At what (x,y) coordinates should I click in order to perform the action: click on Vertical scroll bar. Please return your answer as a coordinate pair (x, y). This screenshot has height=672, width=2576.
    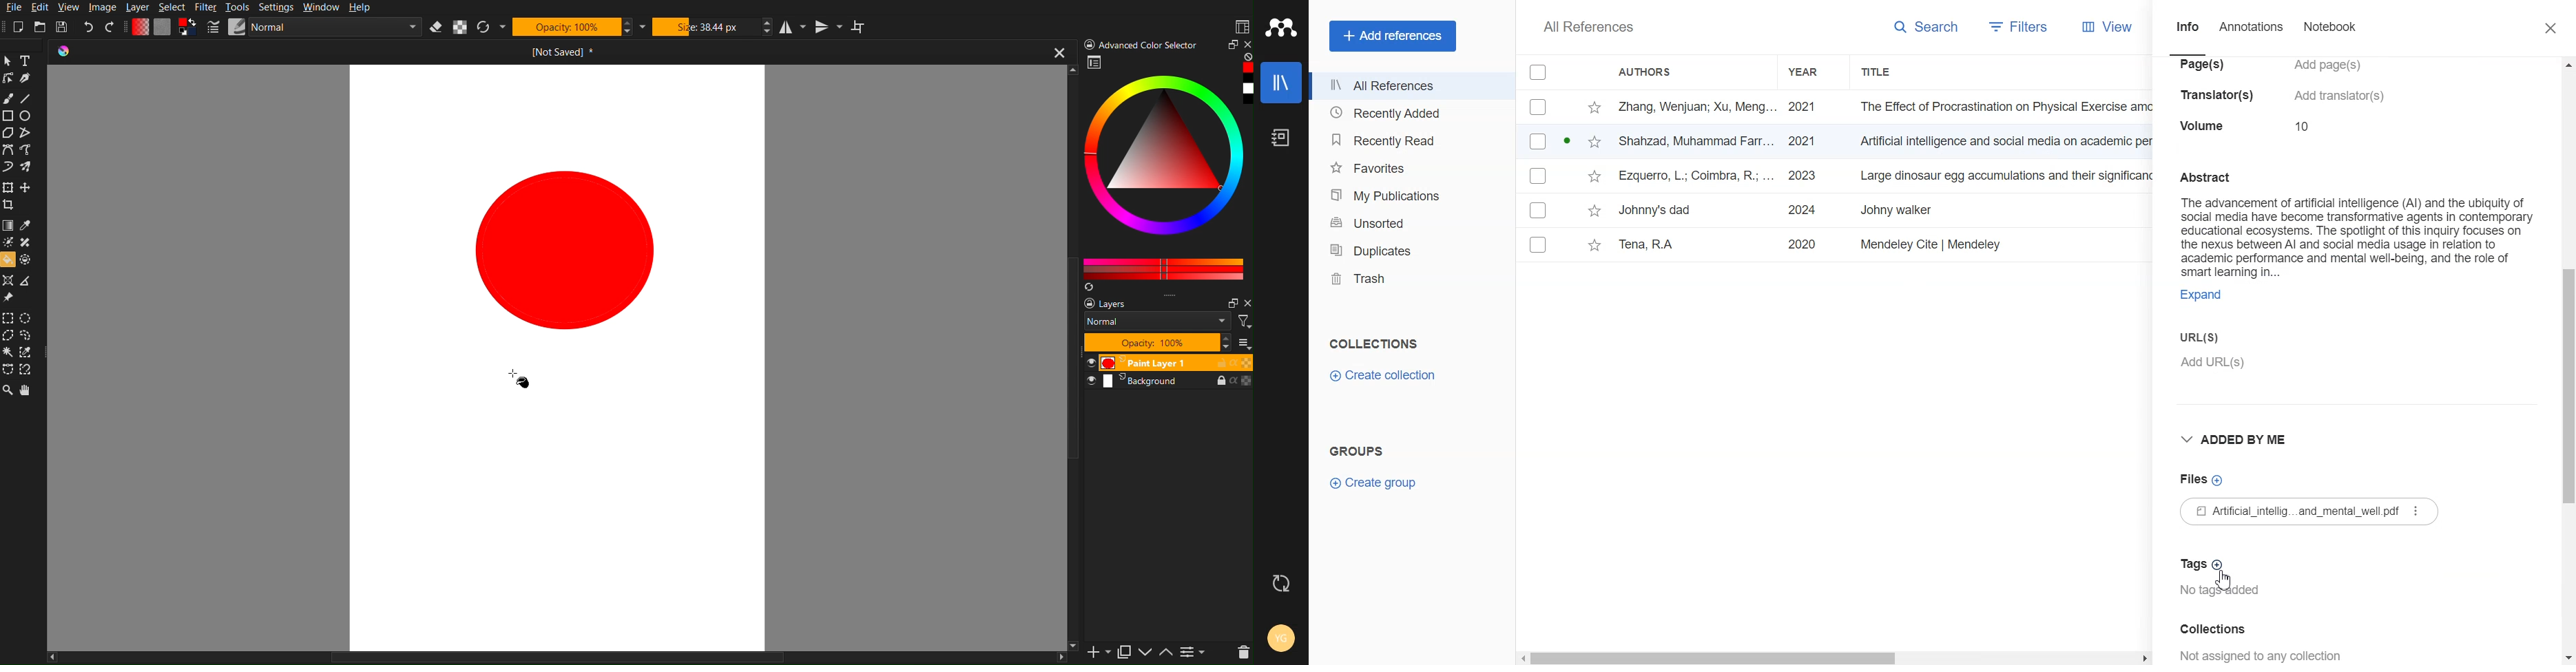
    Looking at the image, I should click on (2568, 360).